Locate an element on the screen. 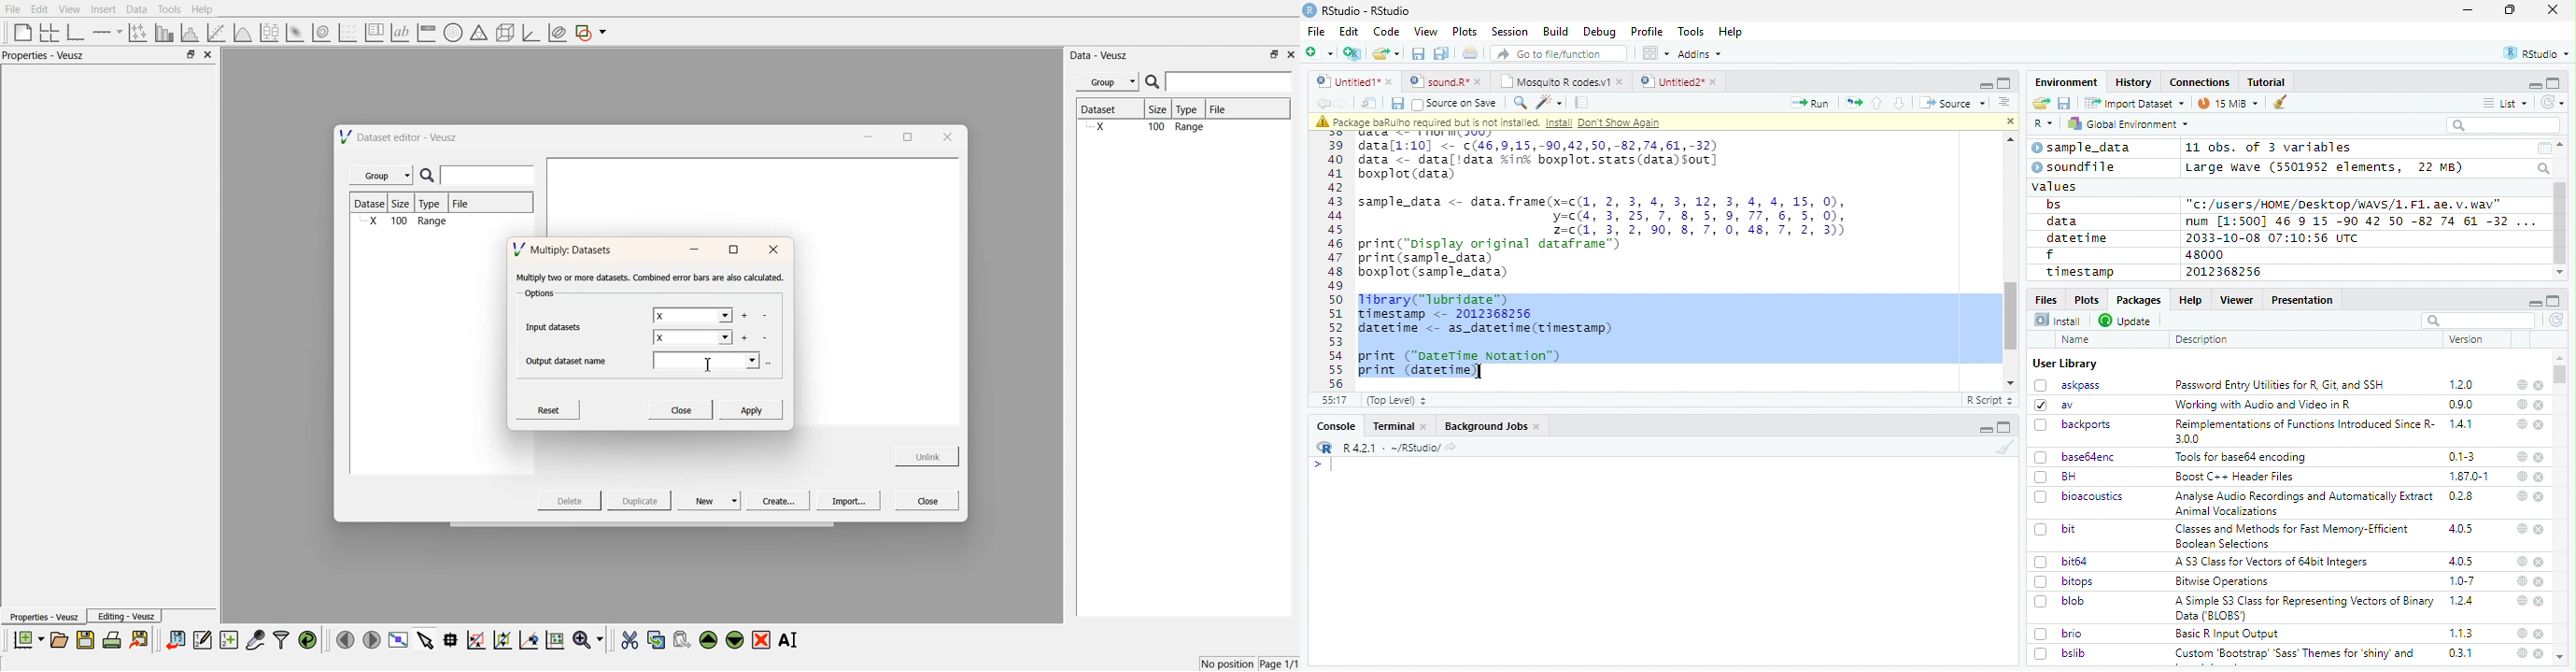 This screenshot has height=672, width=2576. close is located at coordinates (209, 55).